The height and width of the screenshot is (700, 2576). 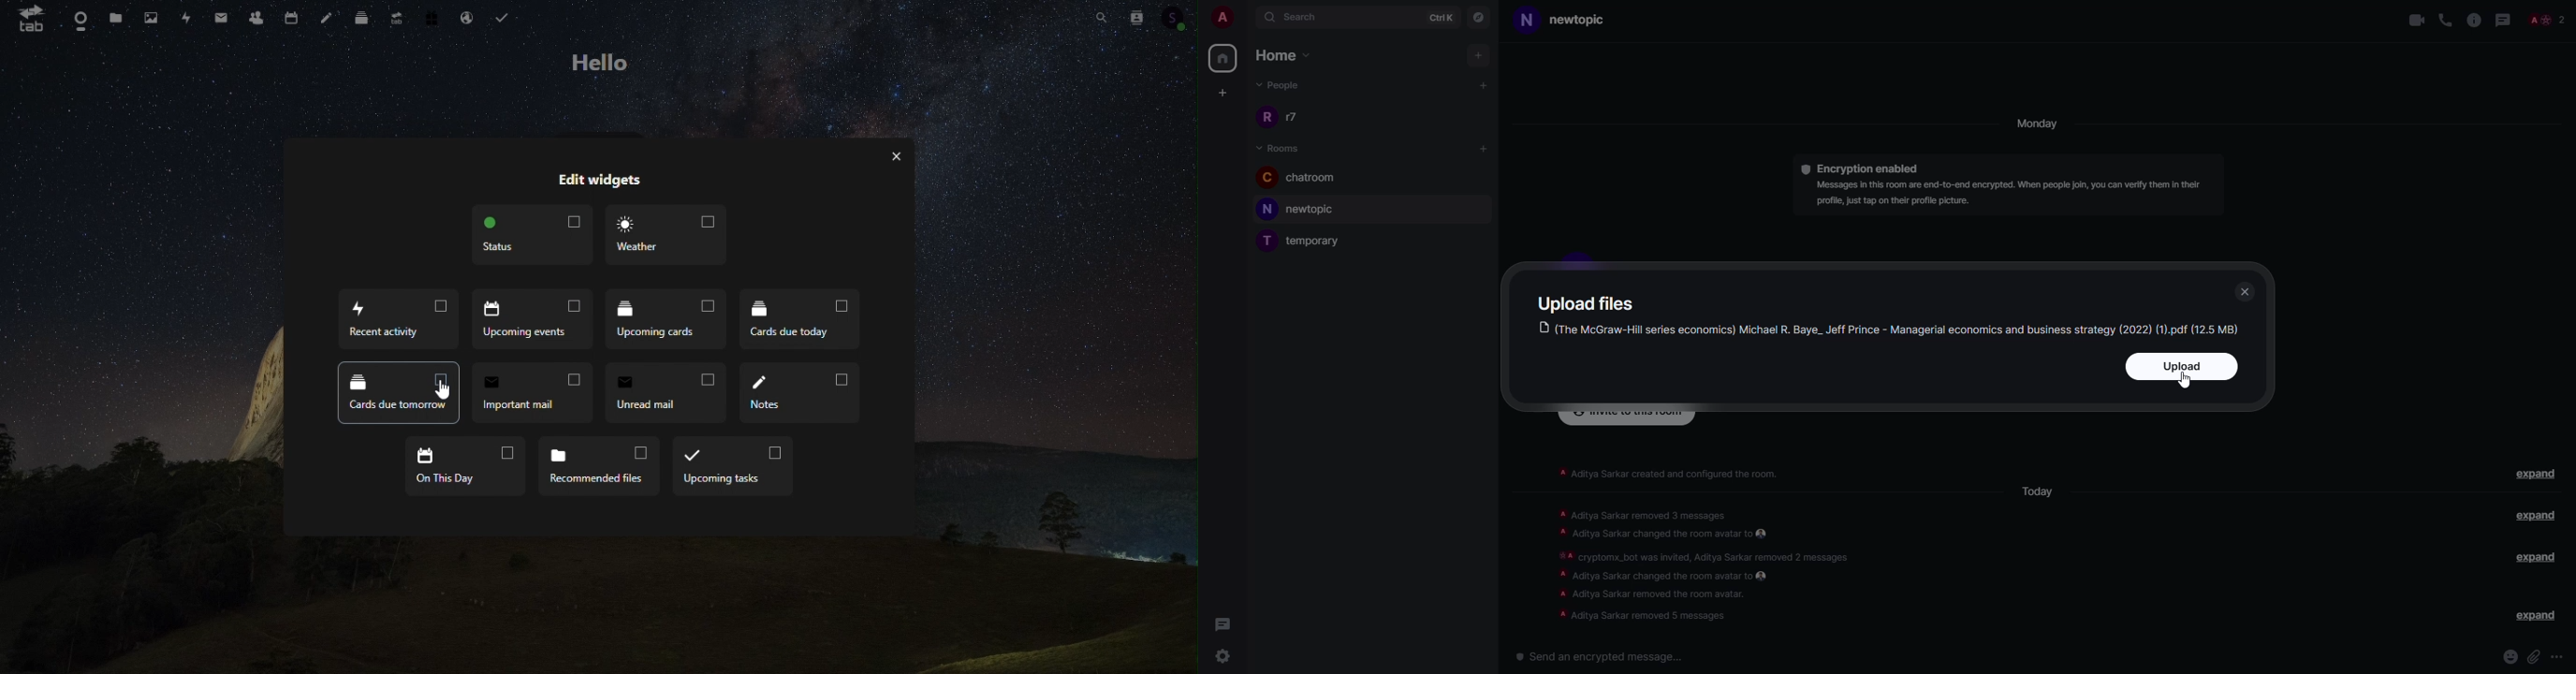 I want to click on threads, so click(x=1223, y=624).